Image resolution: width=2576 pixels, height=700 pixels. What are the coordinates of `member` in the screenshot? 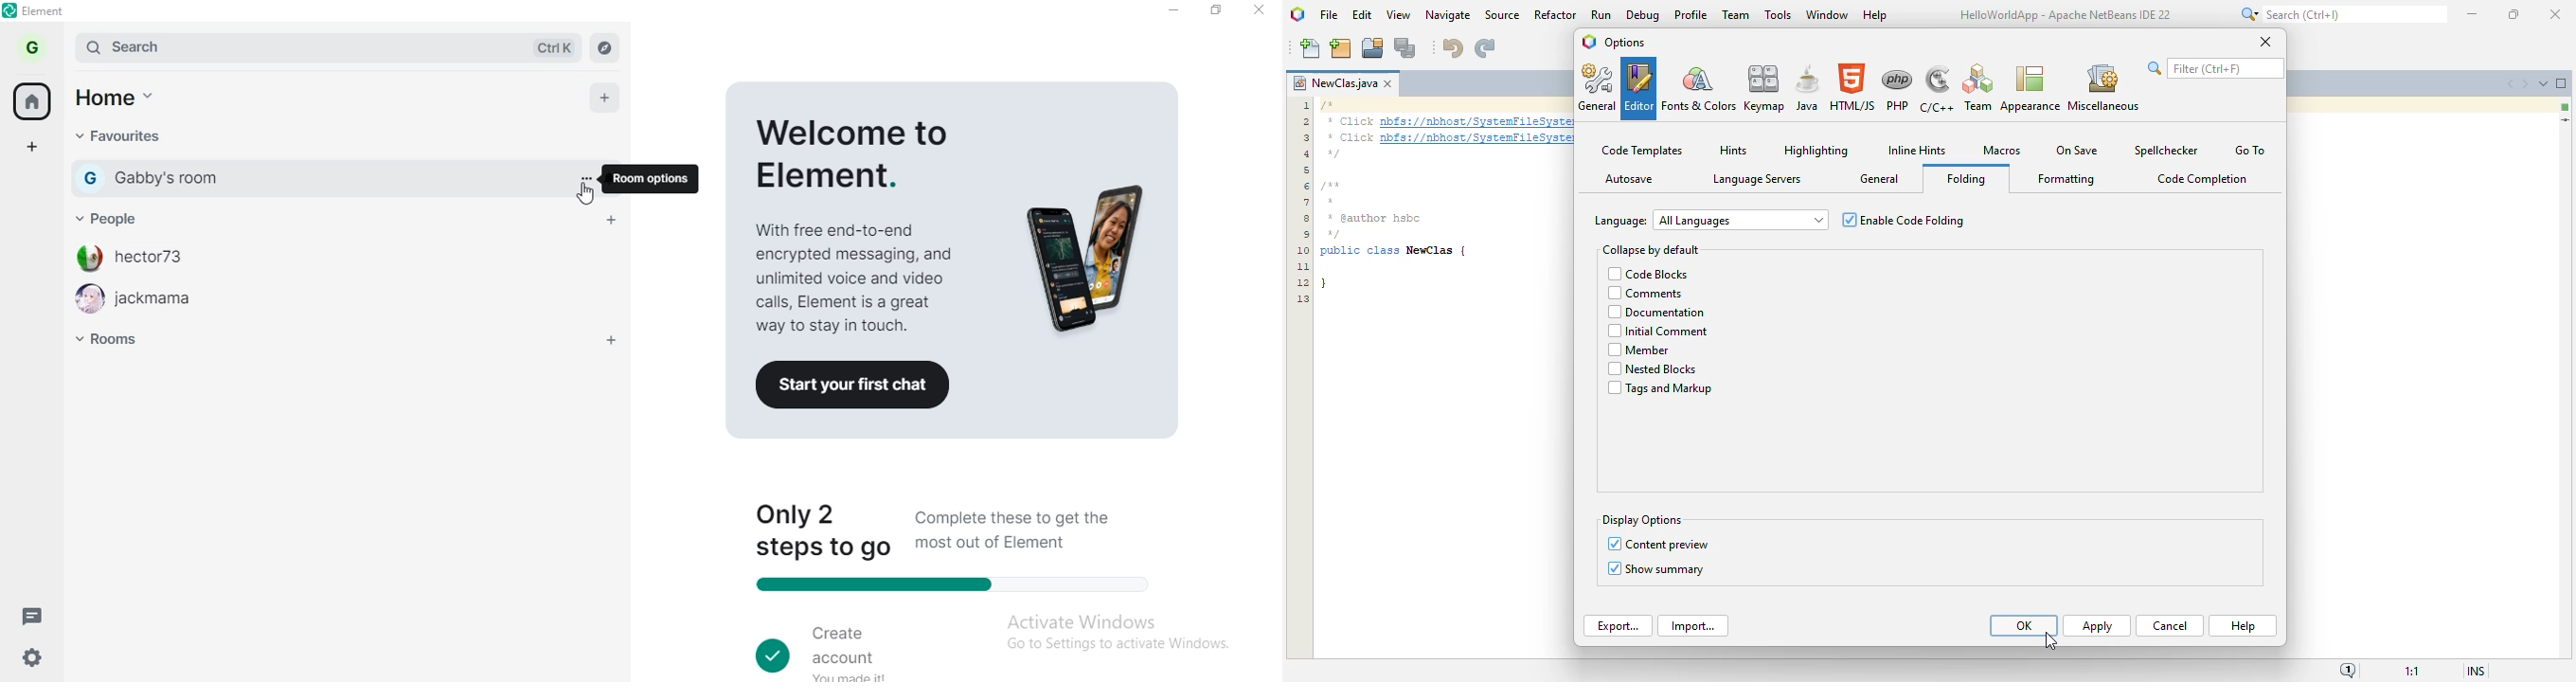 It's located at (1638, 351).